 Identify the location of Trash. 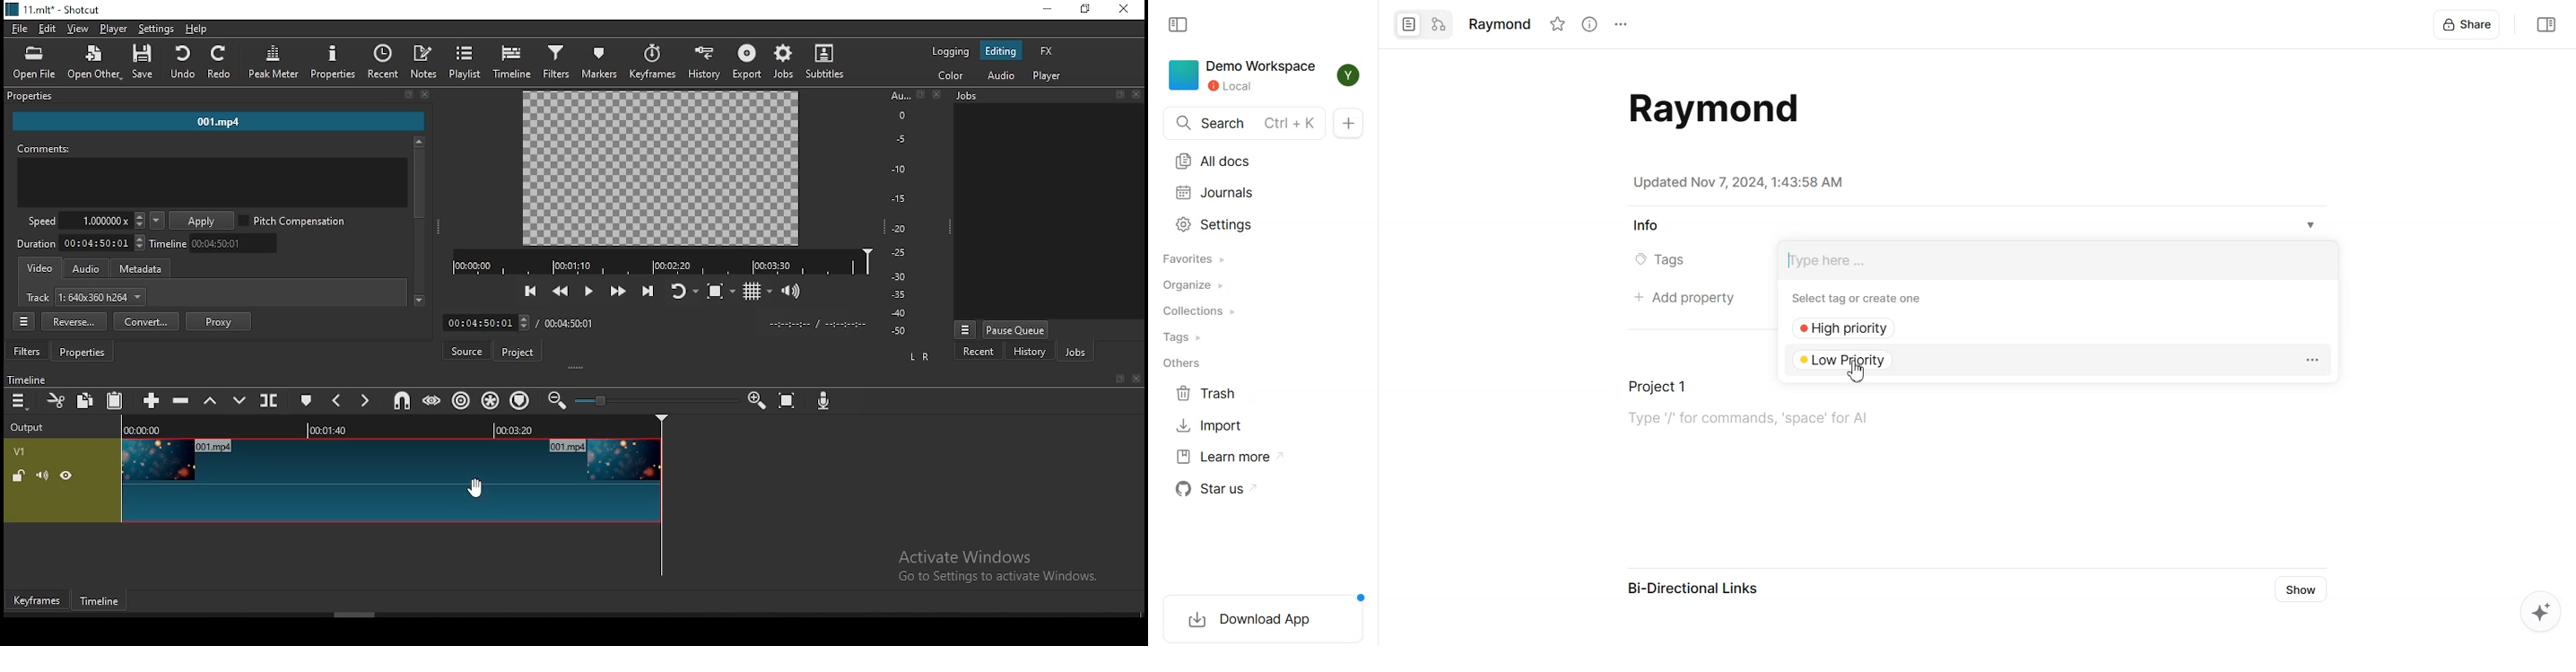
(1210, 394).